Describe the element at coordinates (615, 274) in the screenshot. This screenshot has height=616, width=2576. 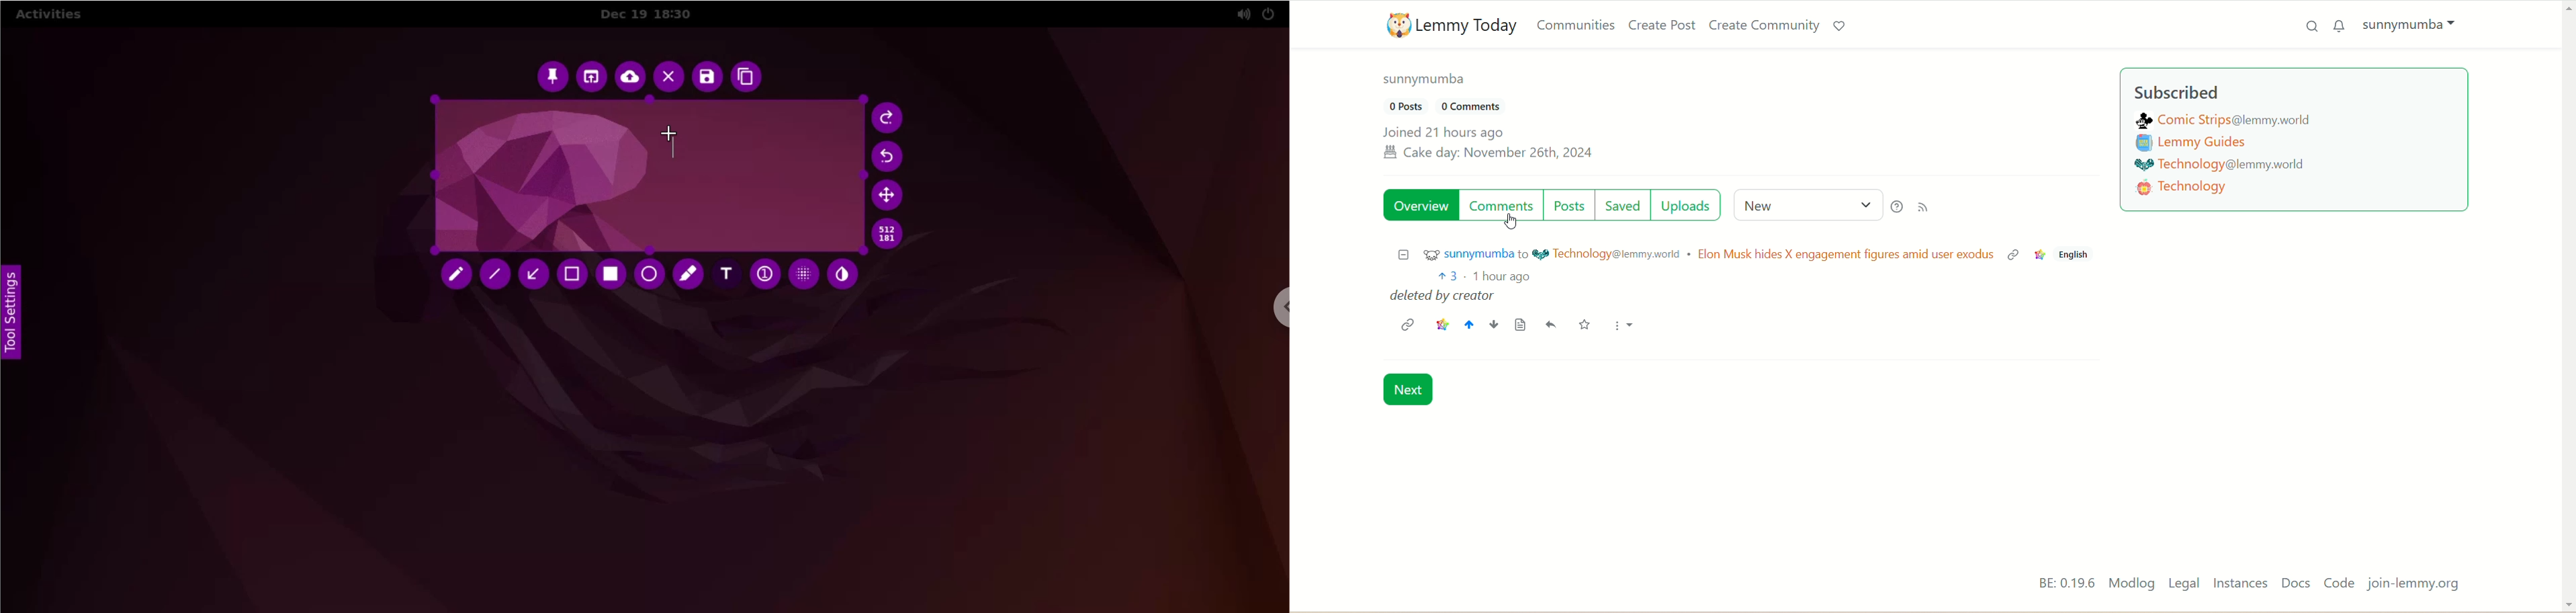
I see `rectangle tool` at that location.